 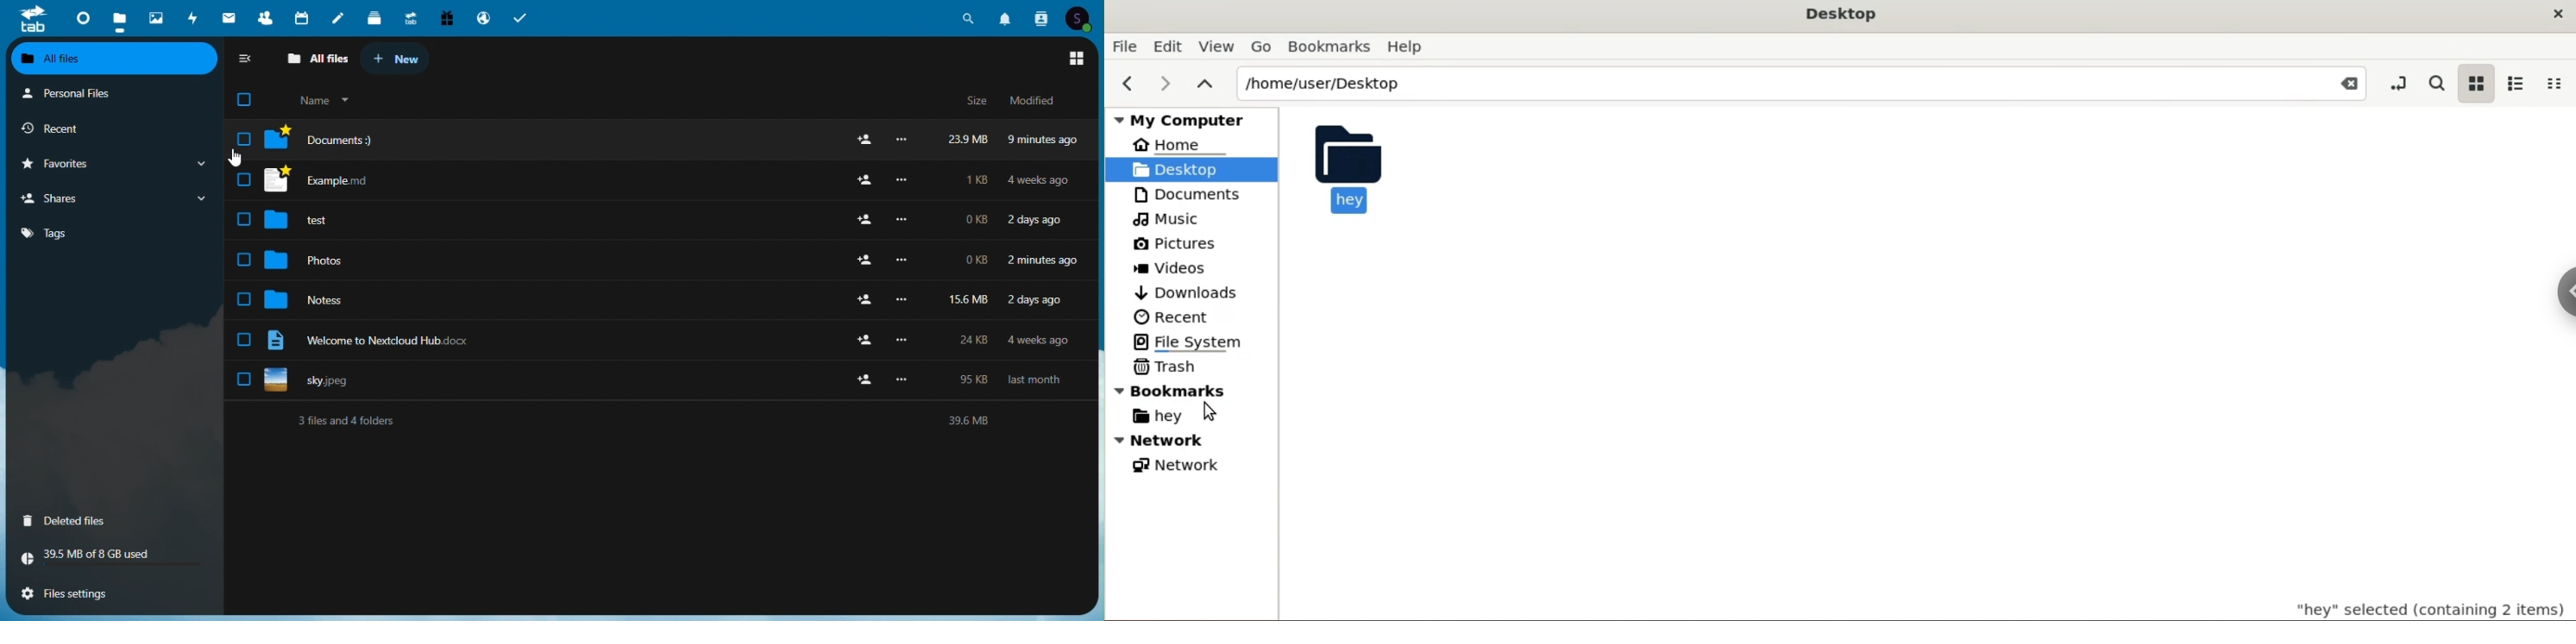 What do you see at coordinates (1199, 393) in the screenshot?
I see `bookmarks` at bounding box center [1199, 393].